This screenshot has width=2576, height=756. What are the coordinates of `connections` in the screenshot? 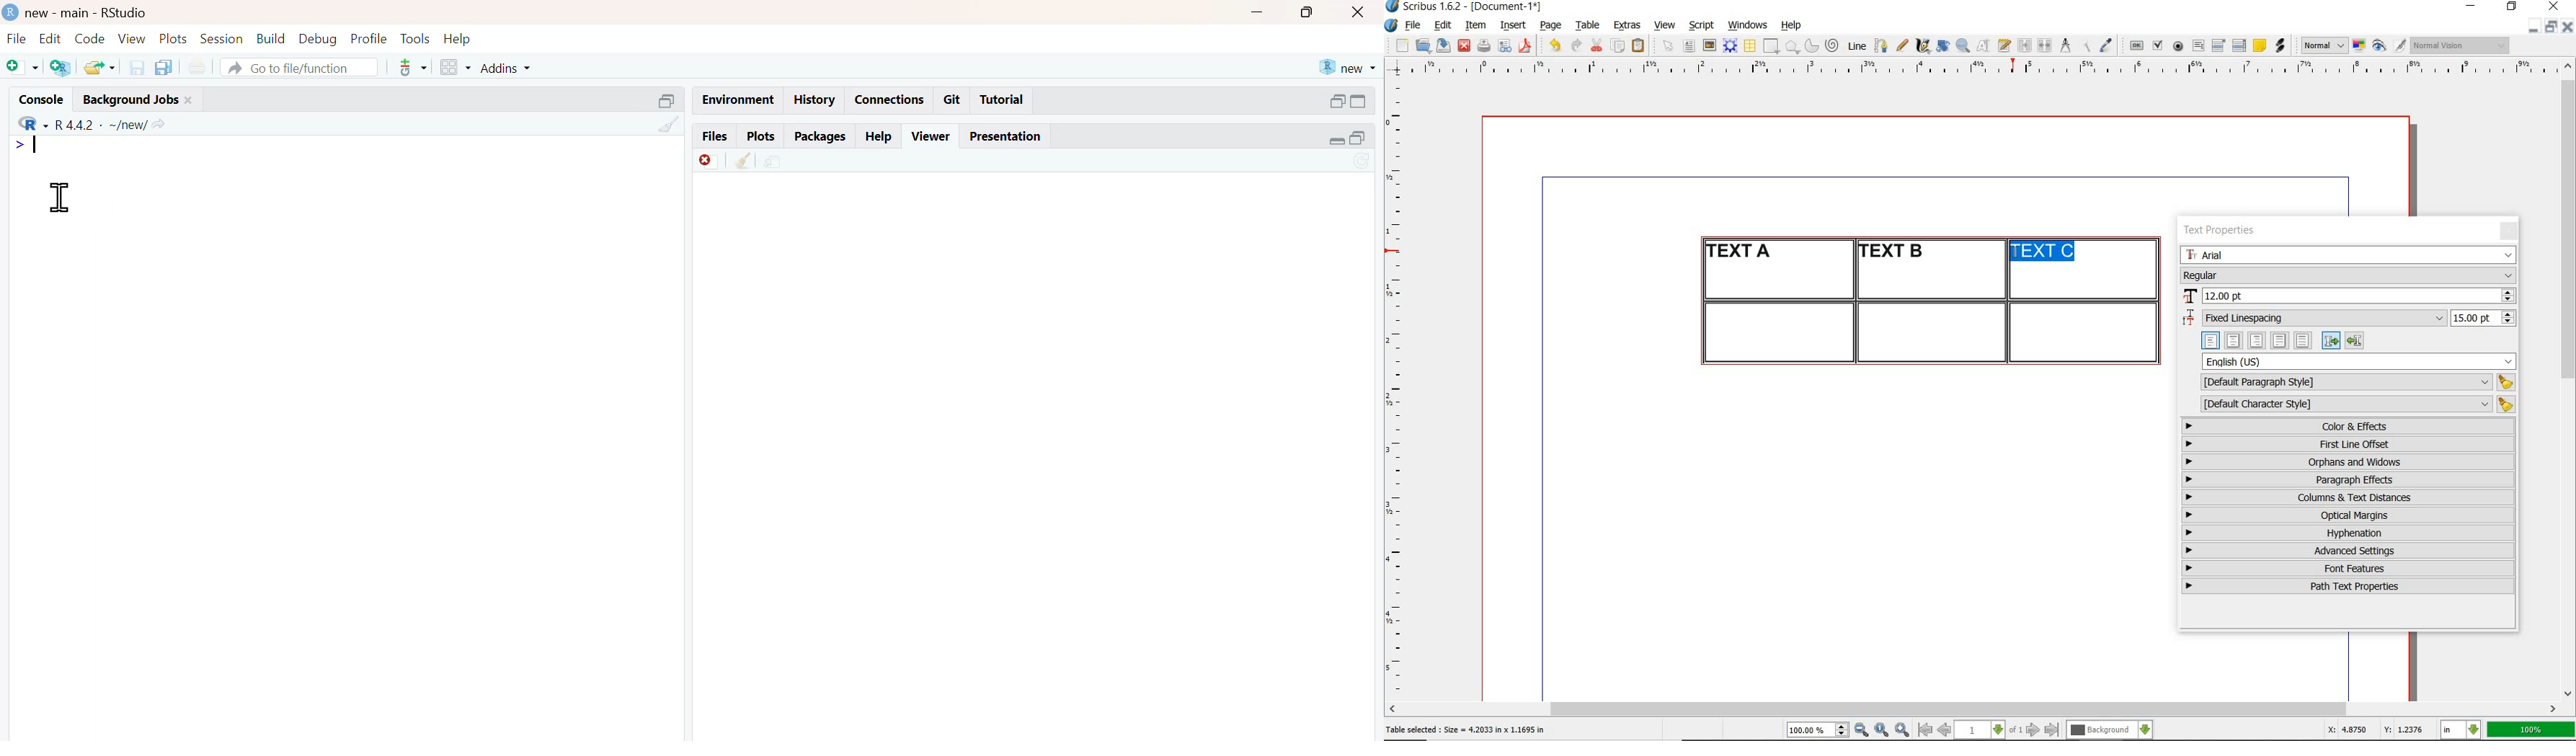 It's located at (891, 99).